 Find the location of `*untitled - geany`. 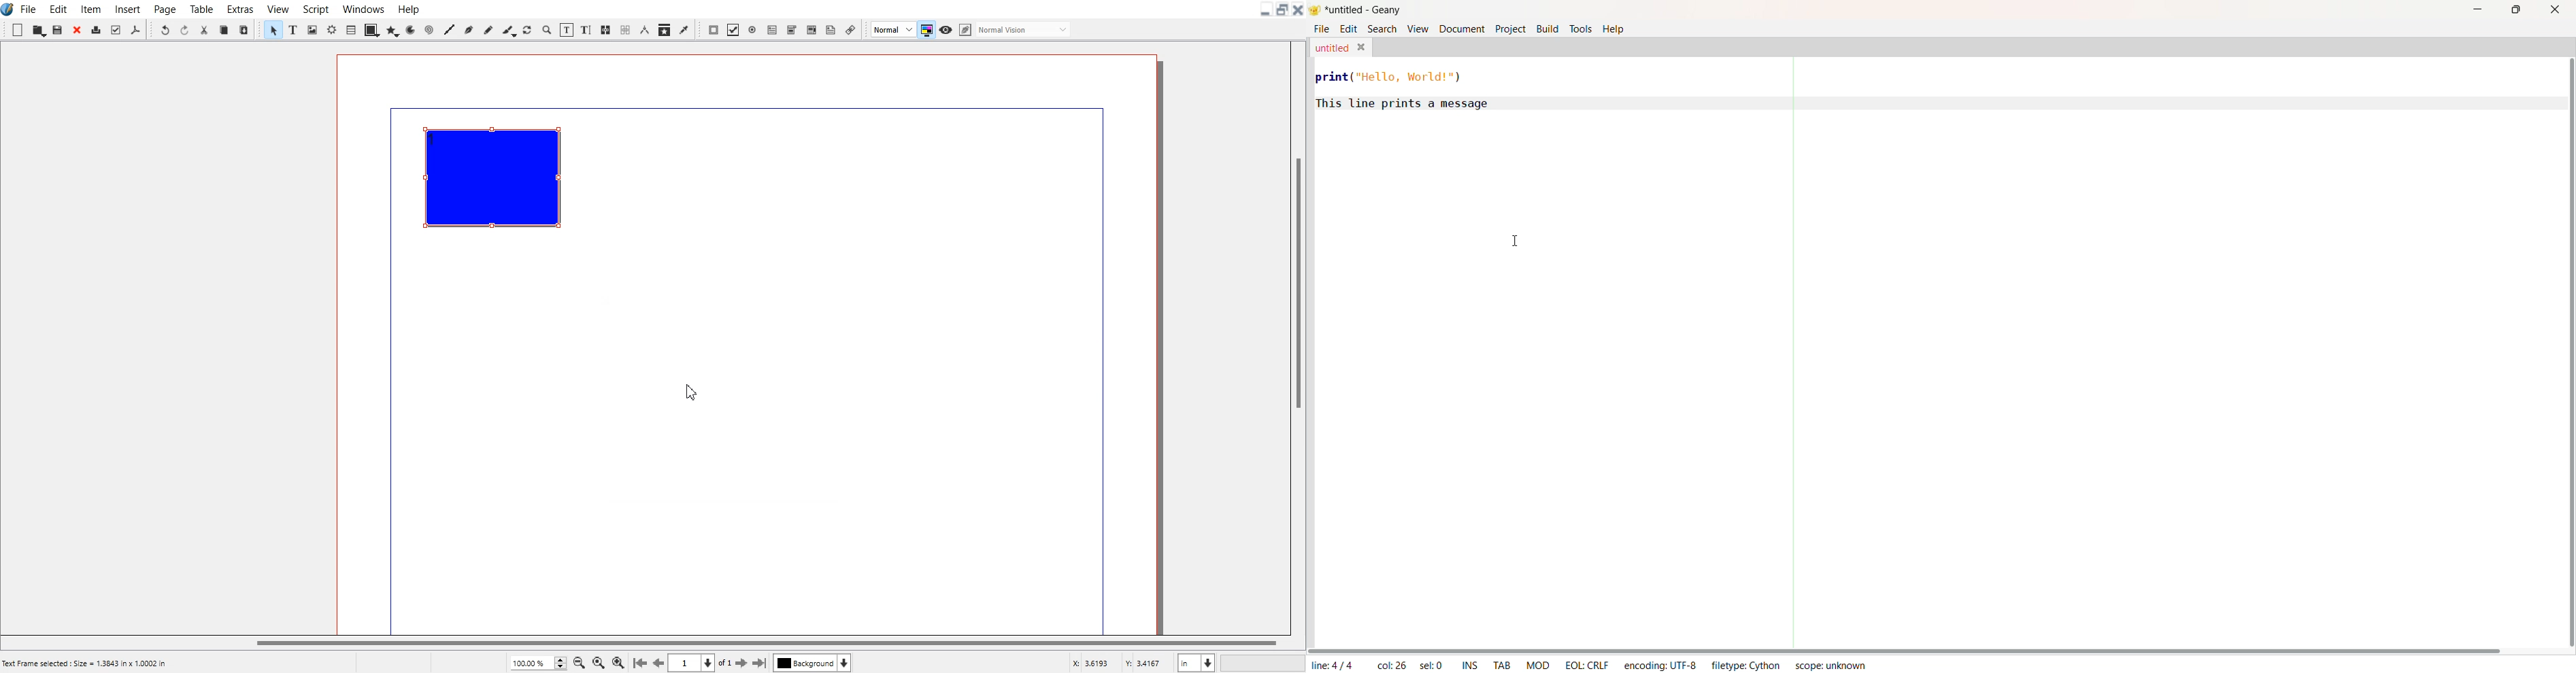

*untitled - geany is located at coordinates (1367, 10).